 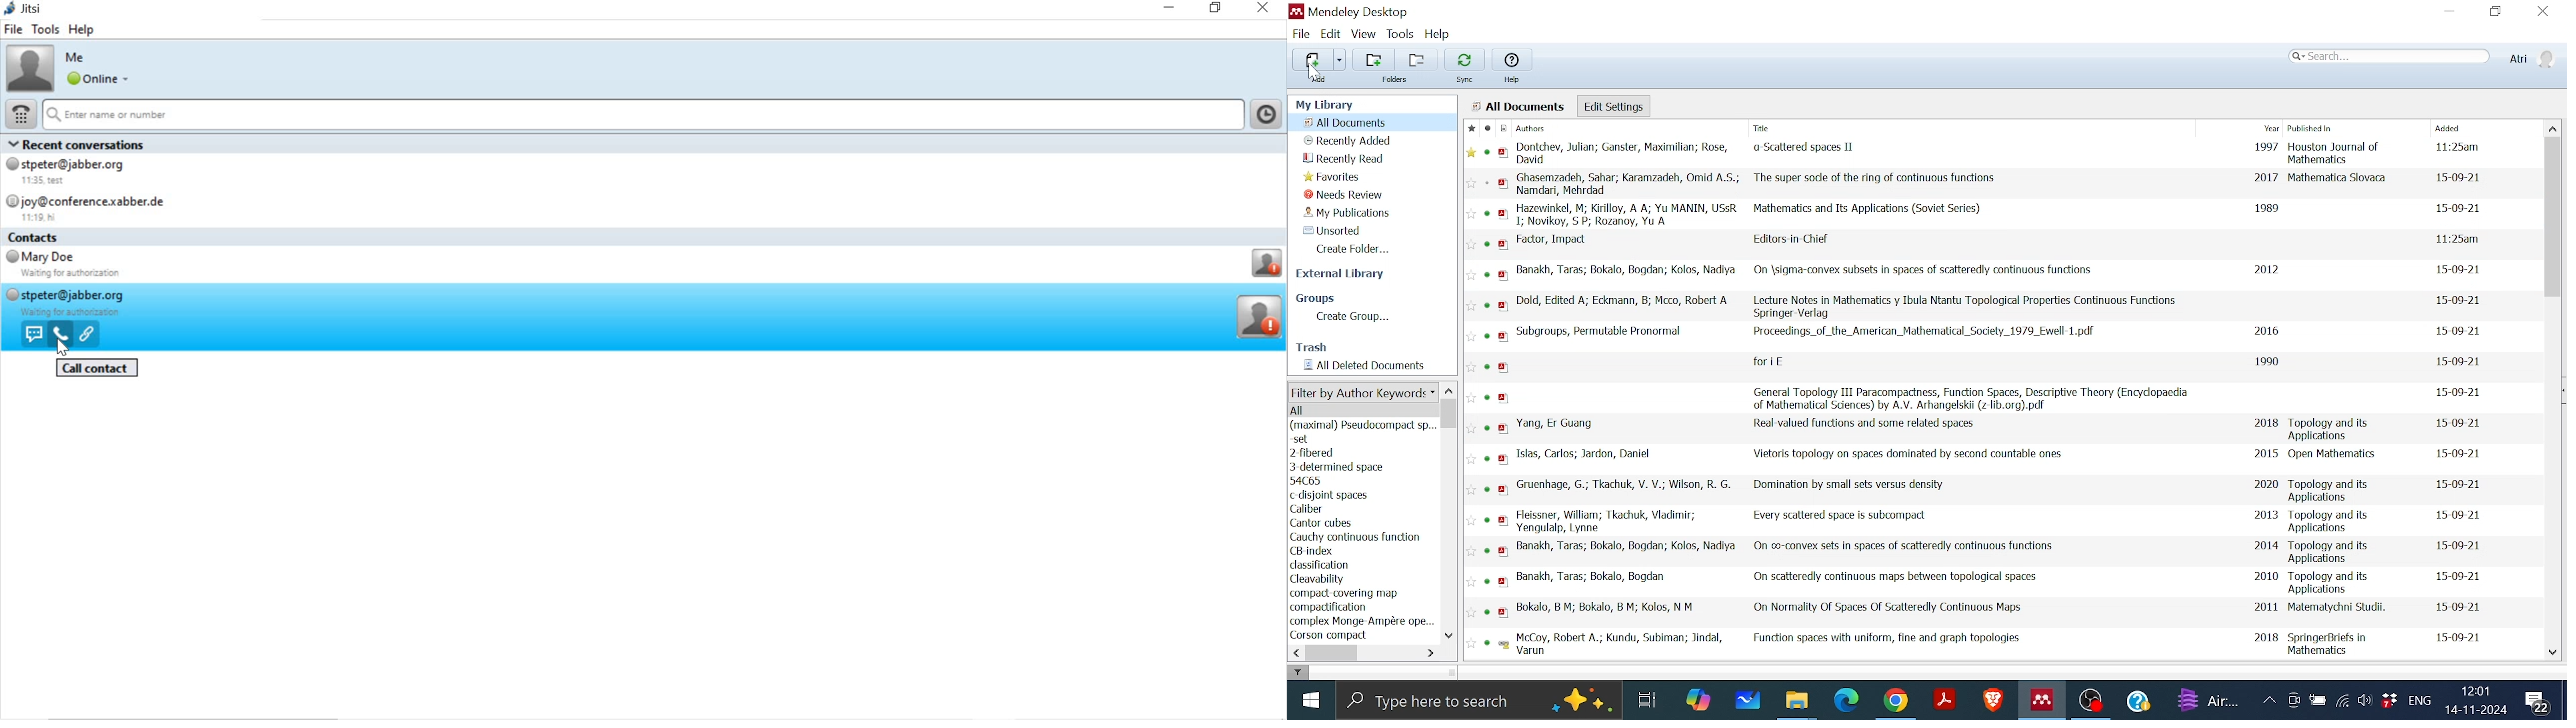 I want to click on help, so click(x=84, y=32).